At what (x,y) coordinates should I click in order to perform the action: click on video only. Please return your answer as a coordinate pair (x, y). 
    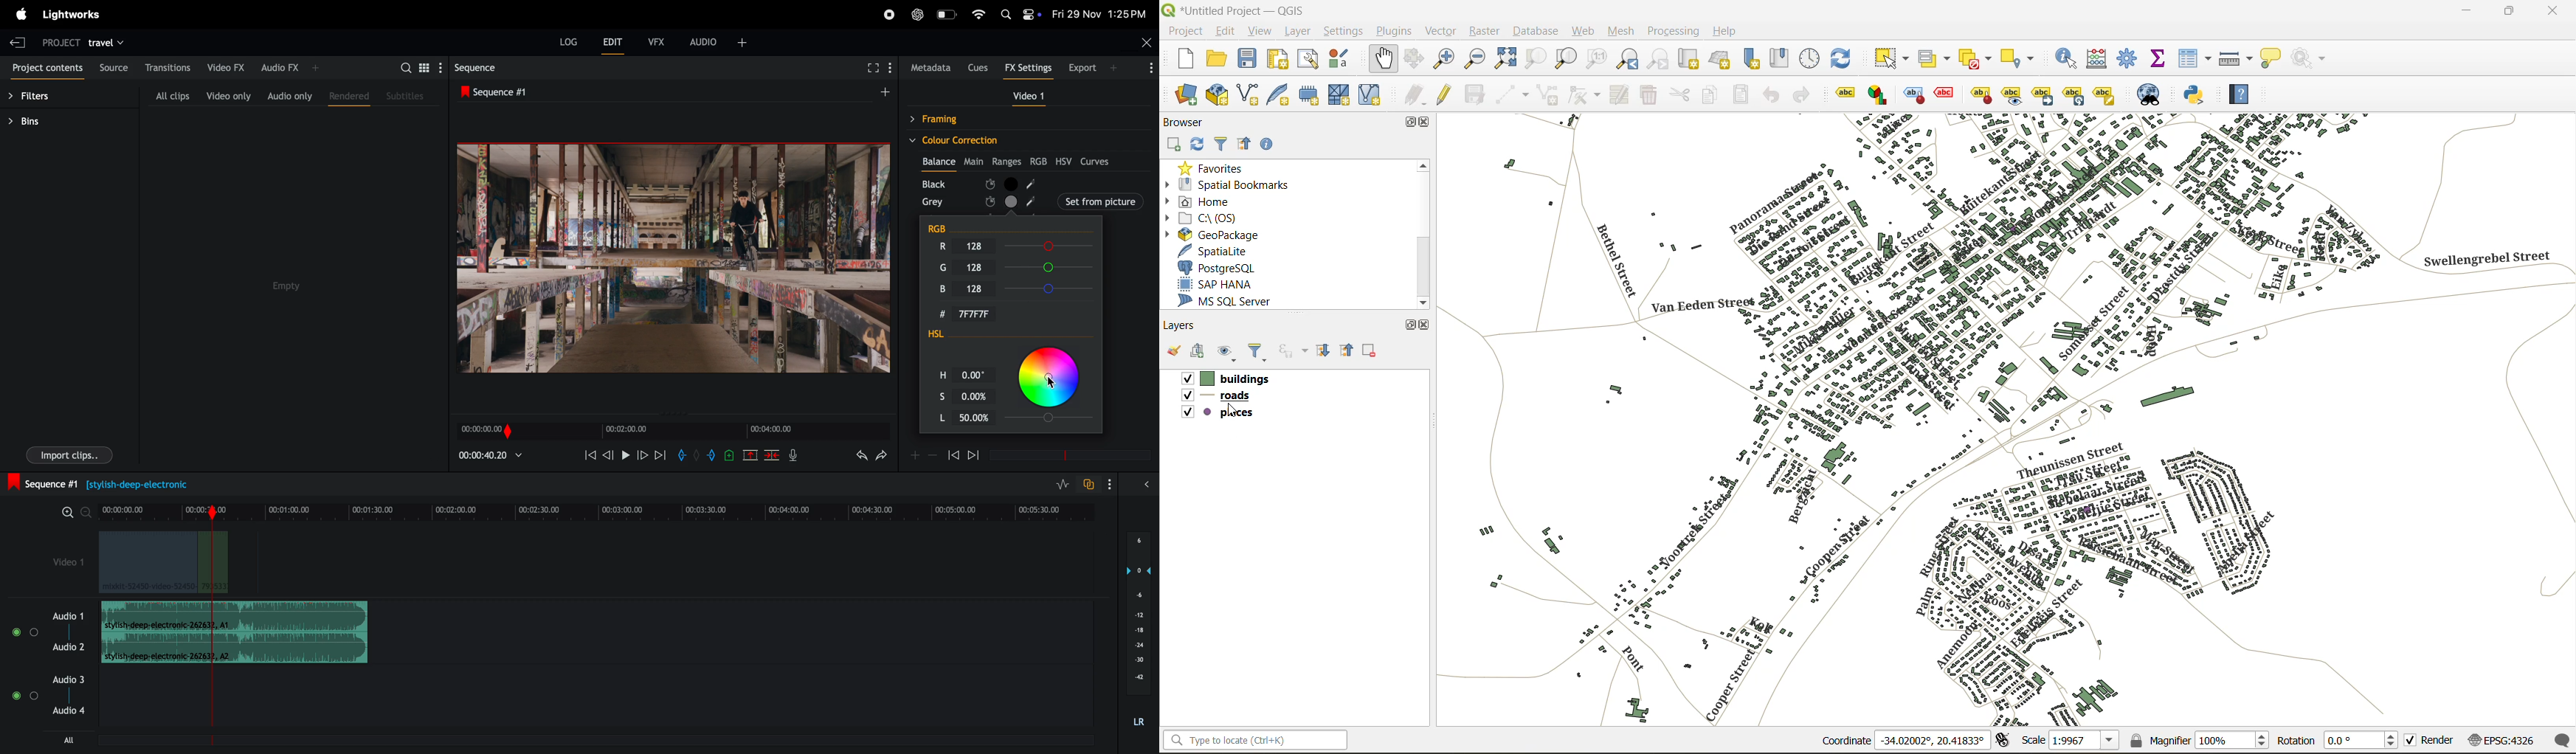
    Looking at the image, I should click on (228, 96).